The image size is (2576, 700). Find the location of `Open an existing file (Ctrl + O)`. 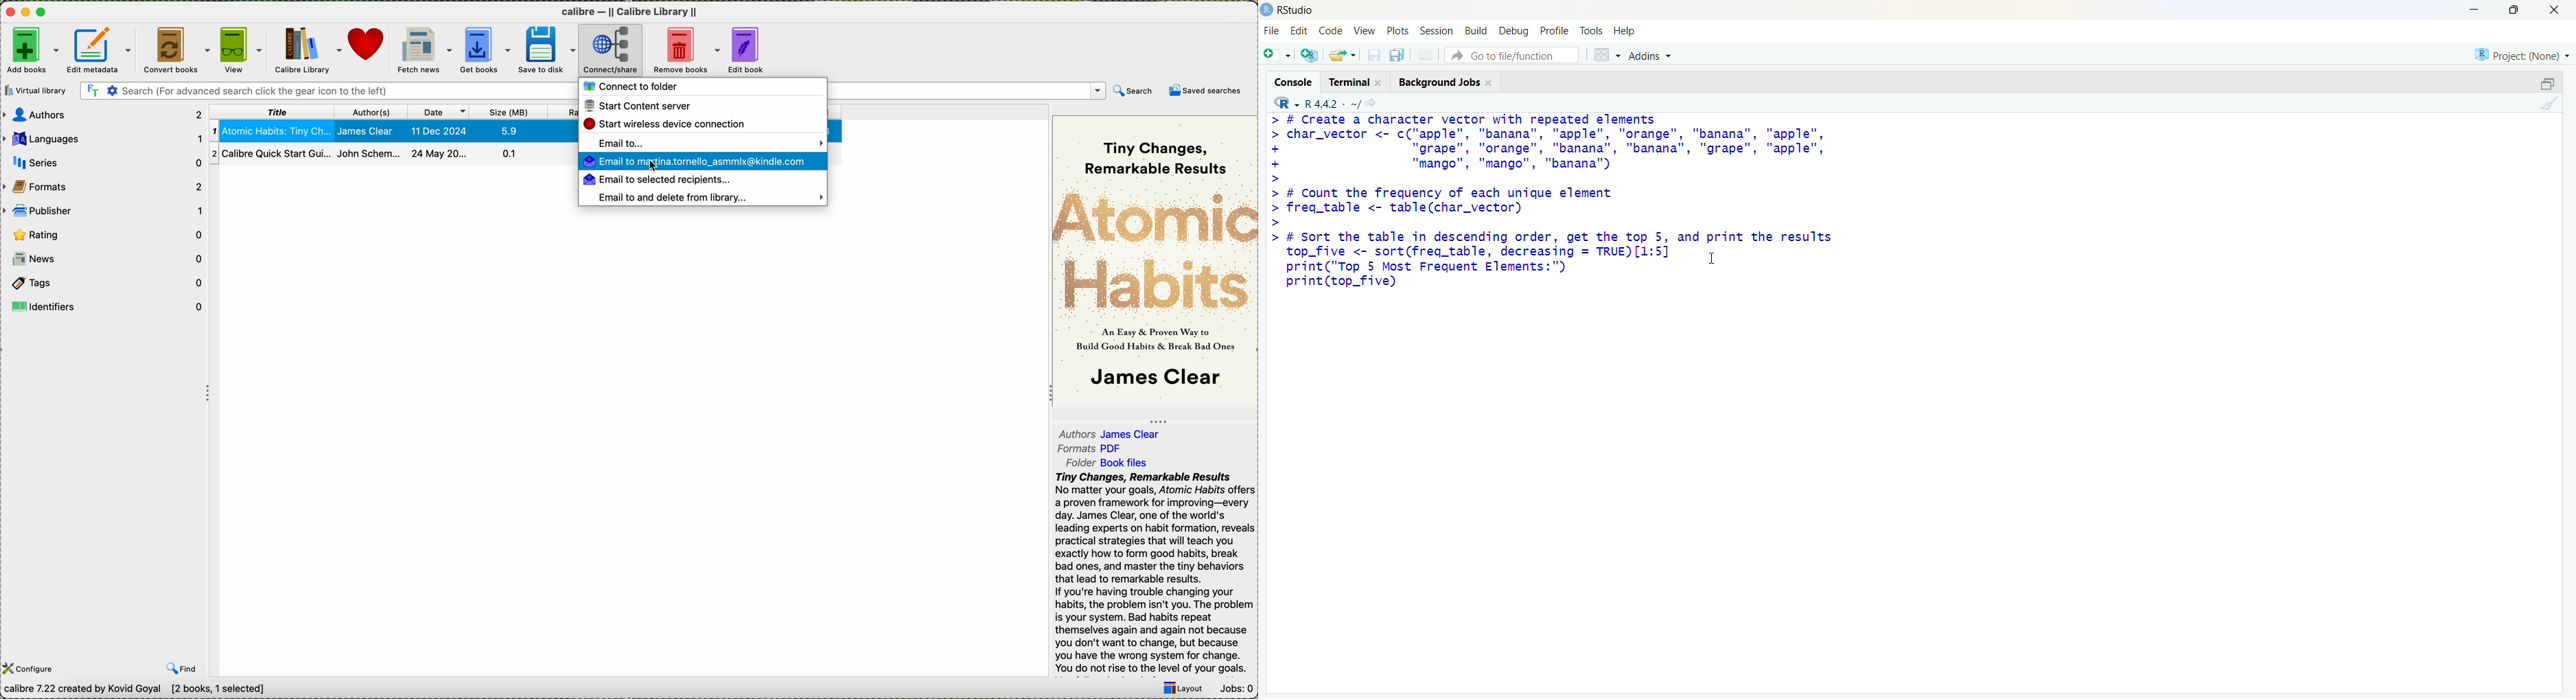

Open an existing file (Ctrl + O) is located at coordinates (1343, 56).